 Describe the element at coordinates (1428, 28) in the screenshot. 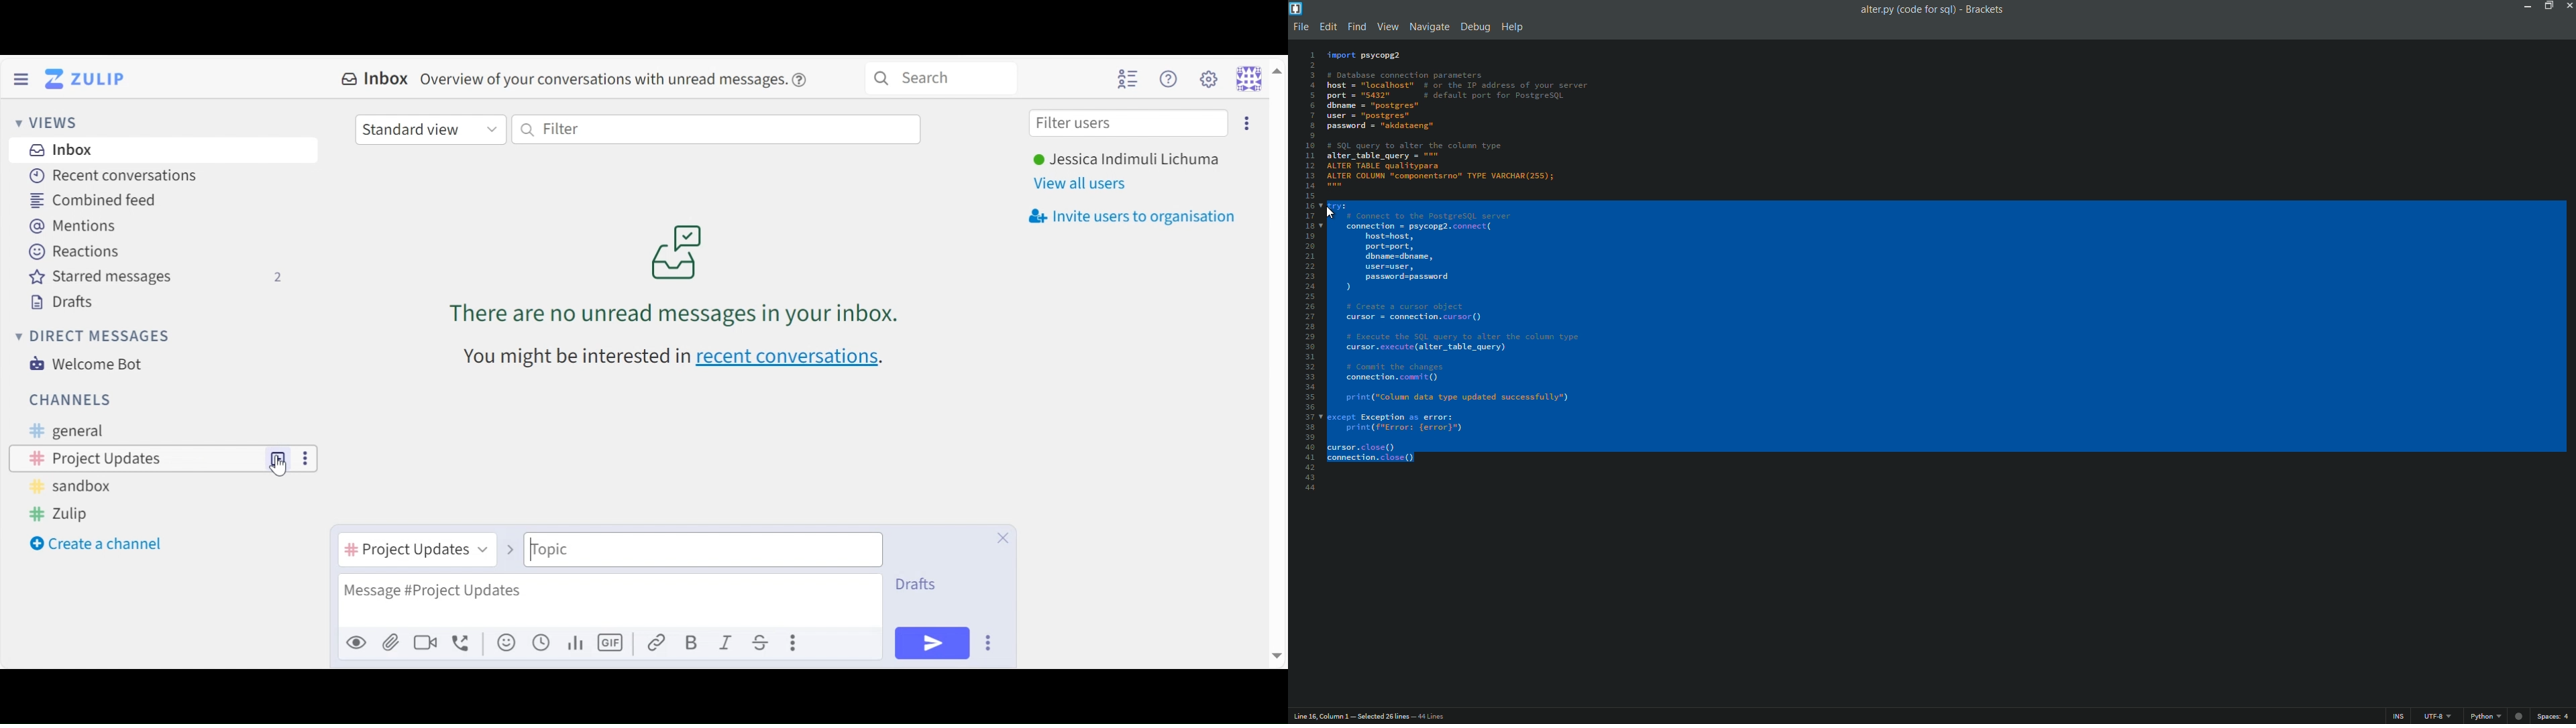

I see `navigate menu` at that location.